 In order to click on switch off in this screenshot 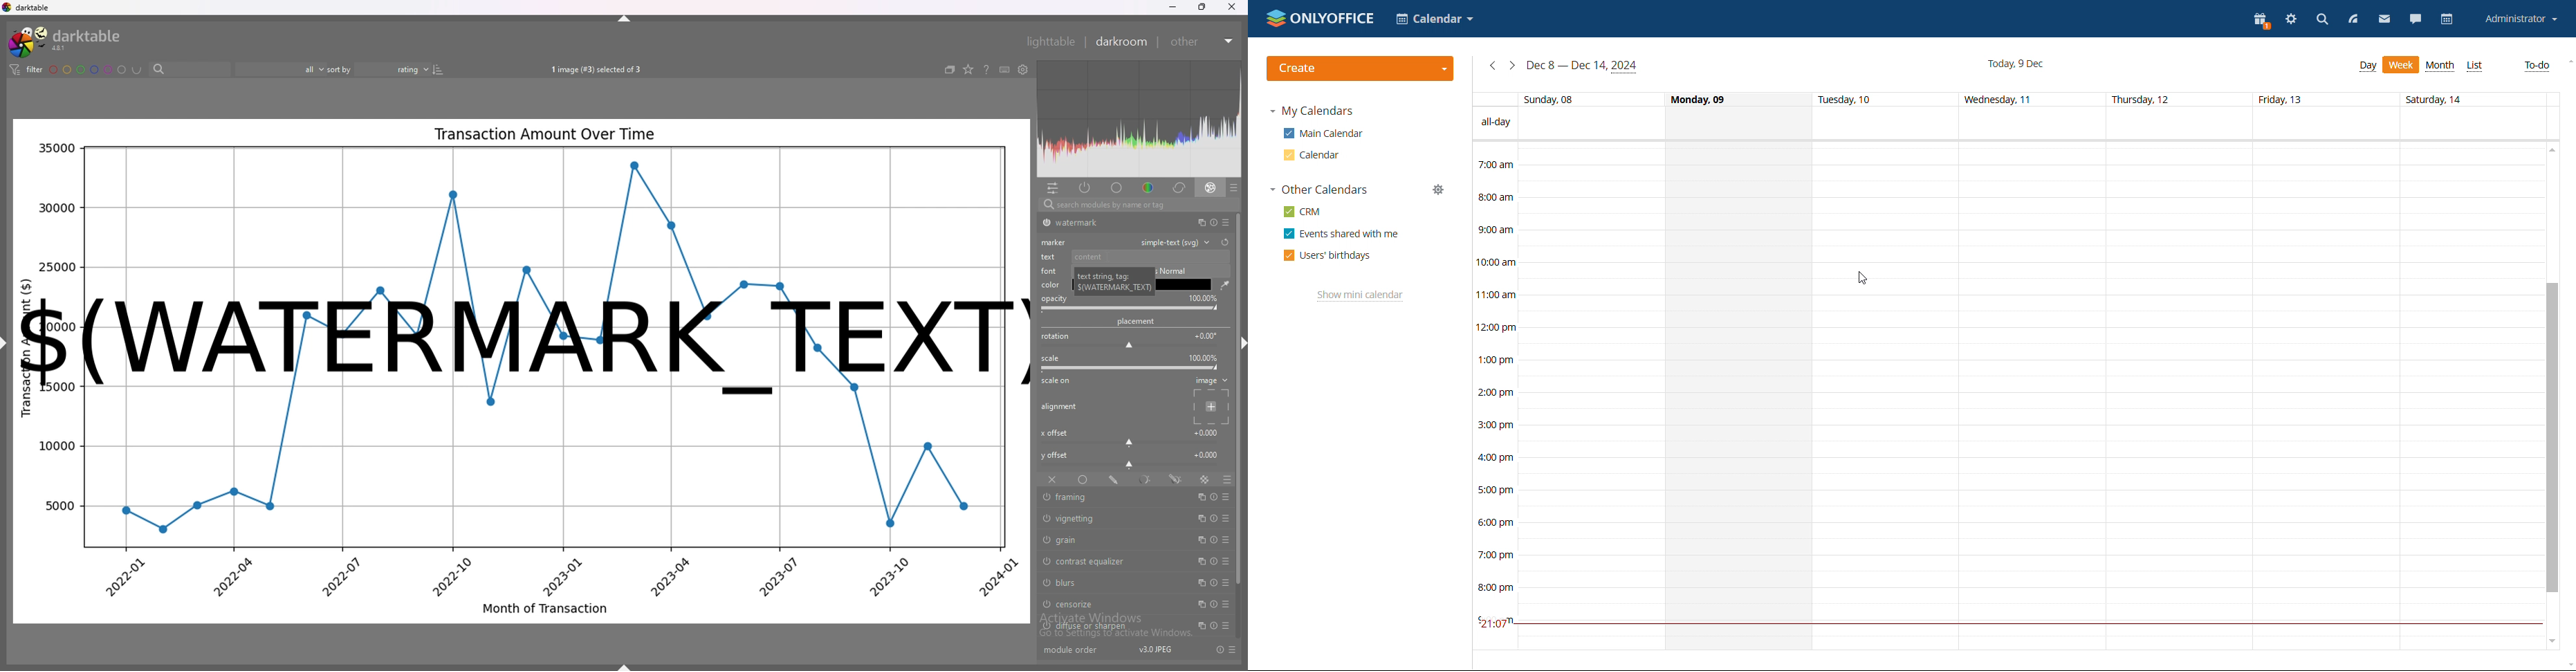, I will do `click(1045, 627)`.